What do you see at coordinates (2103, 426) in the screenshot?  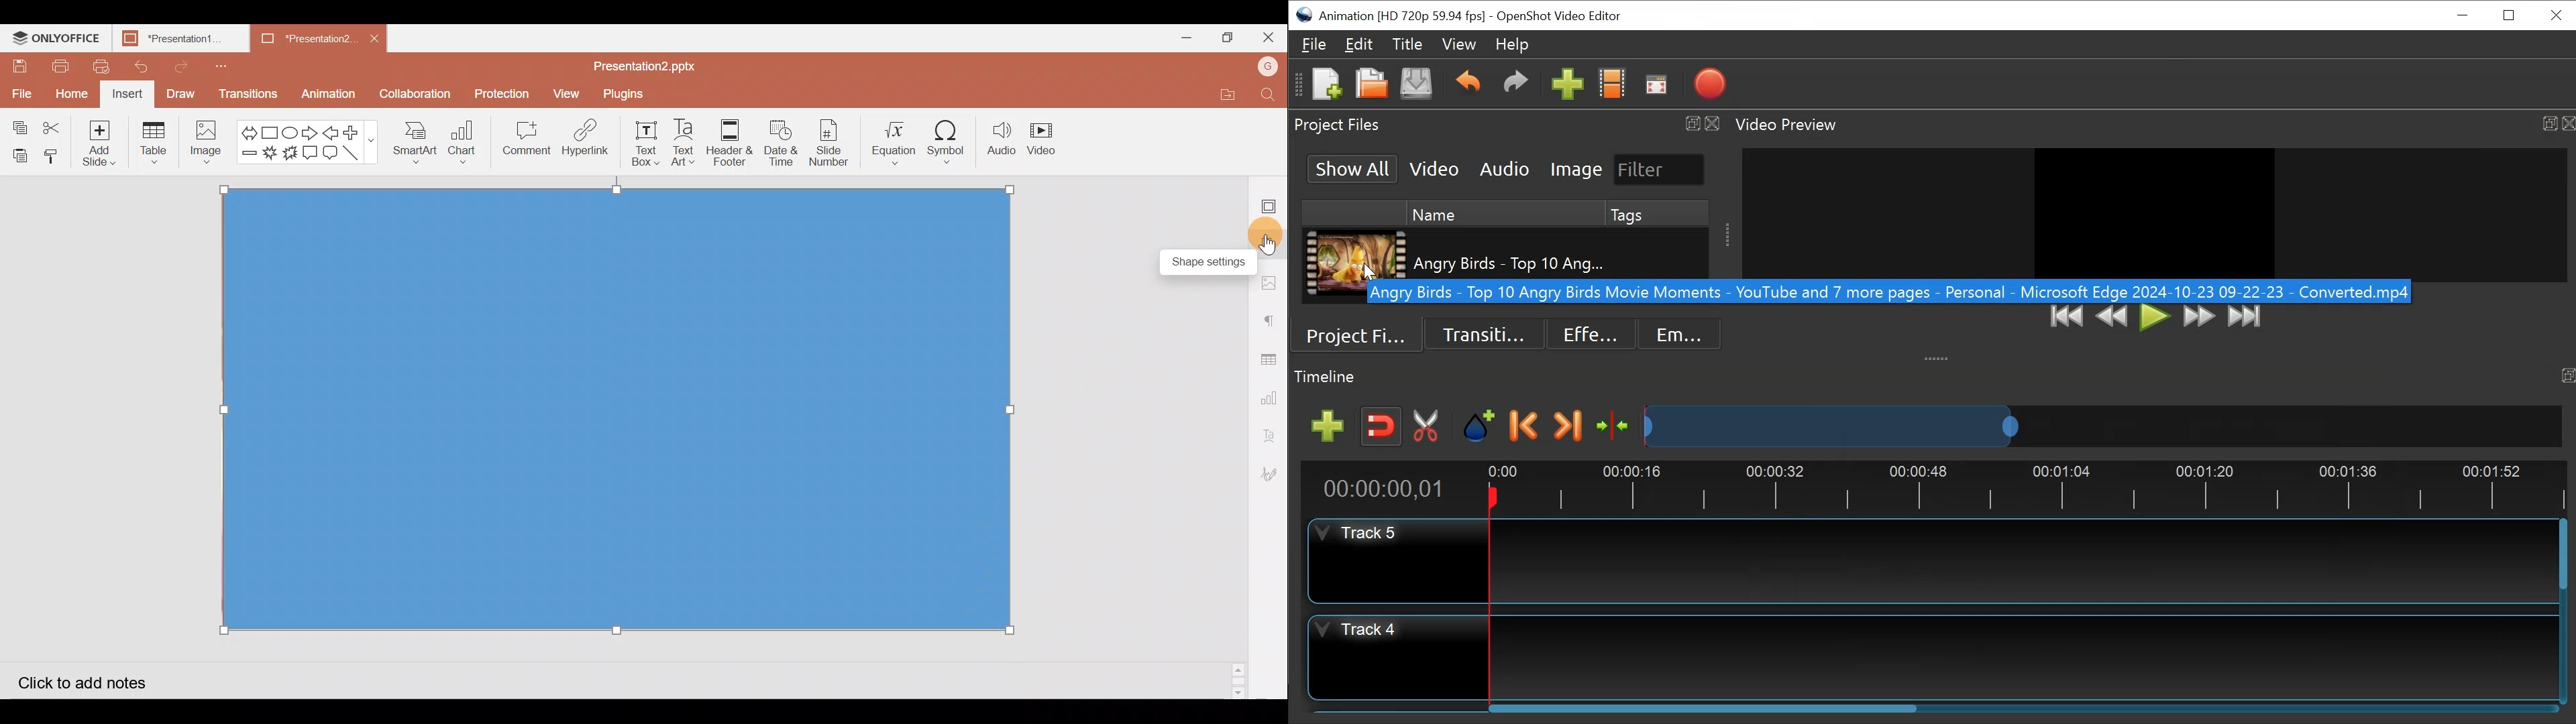 I see `Zoom Slider` at bounding box center [2103, 426].